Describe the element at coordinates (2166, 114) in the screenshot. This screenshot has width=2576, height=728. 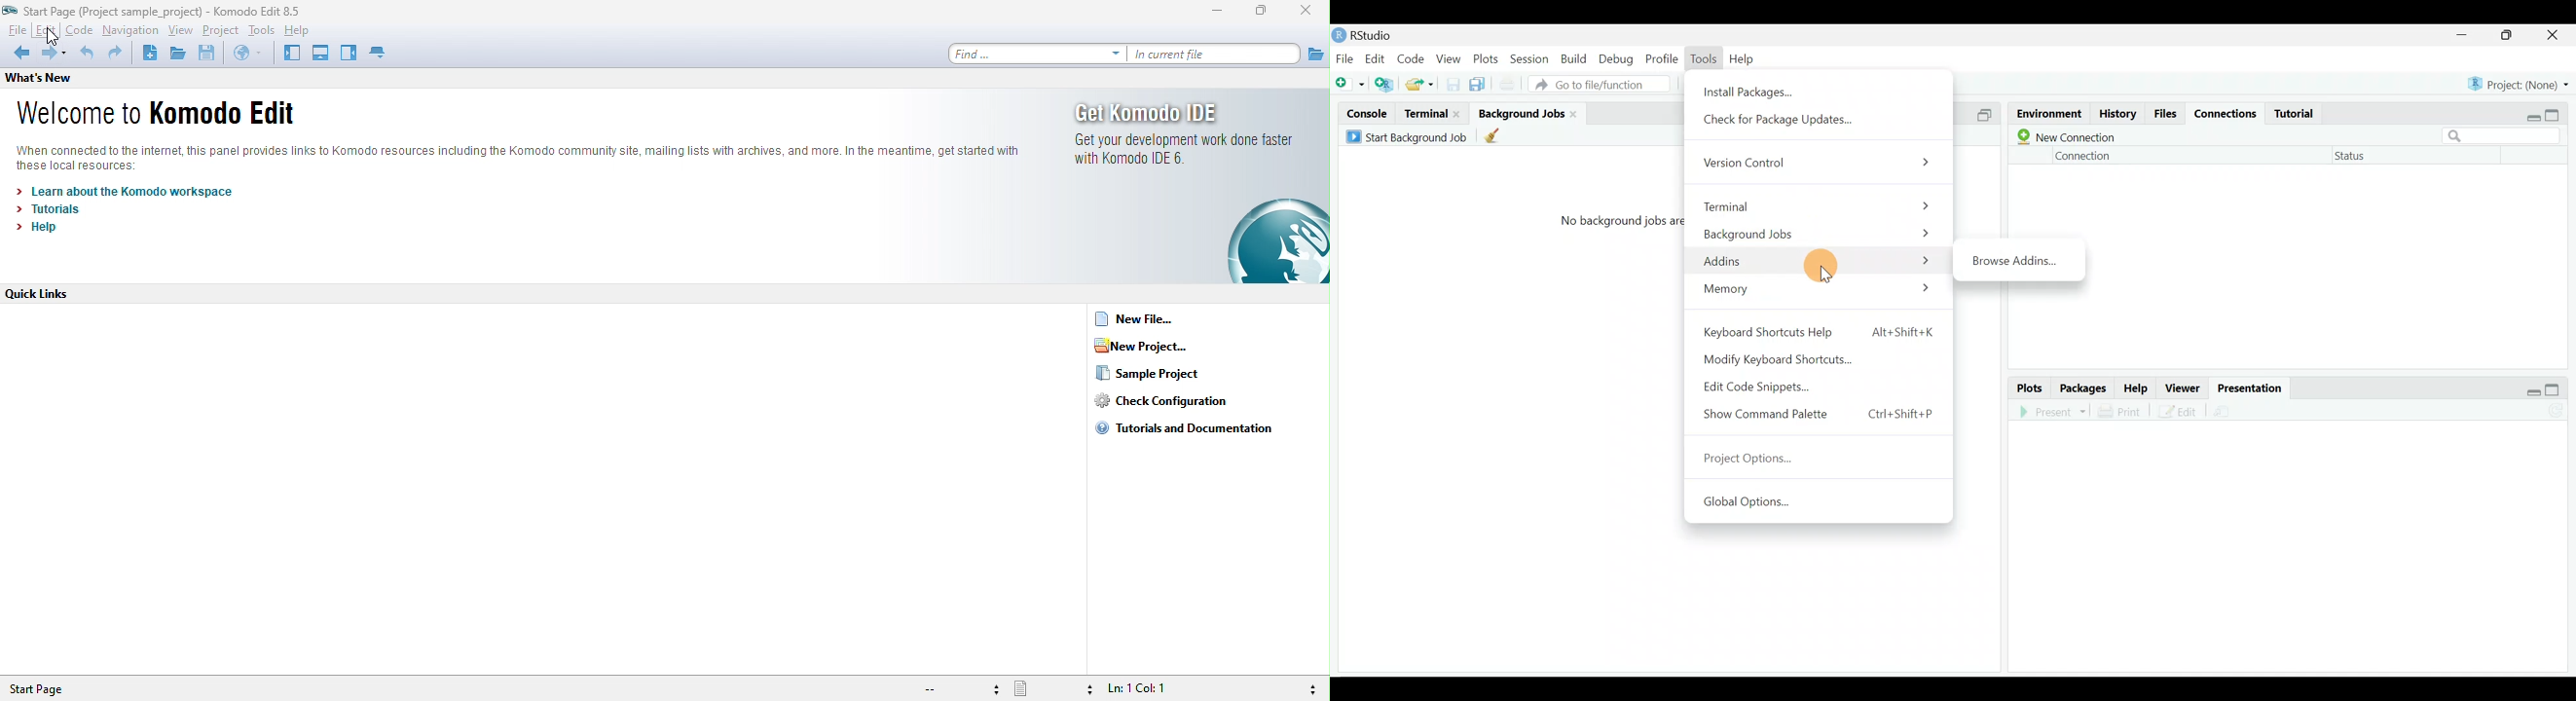
I see `Files` at that location.